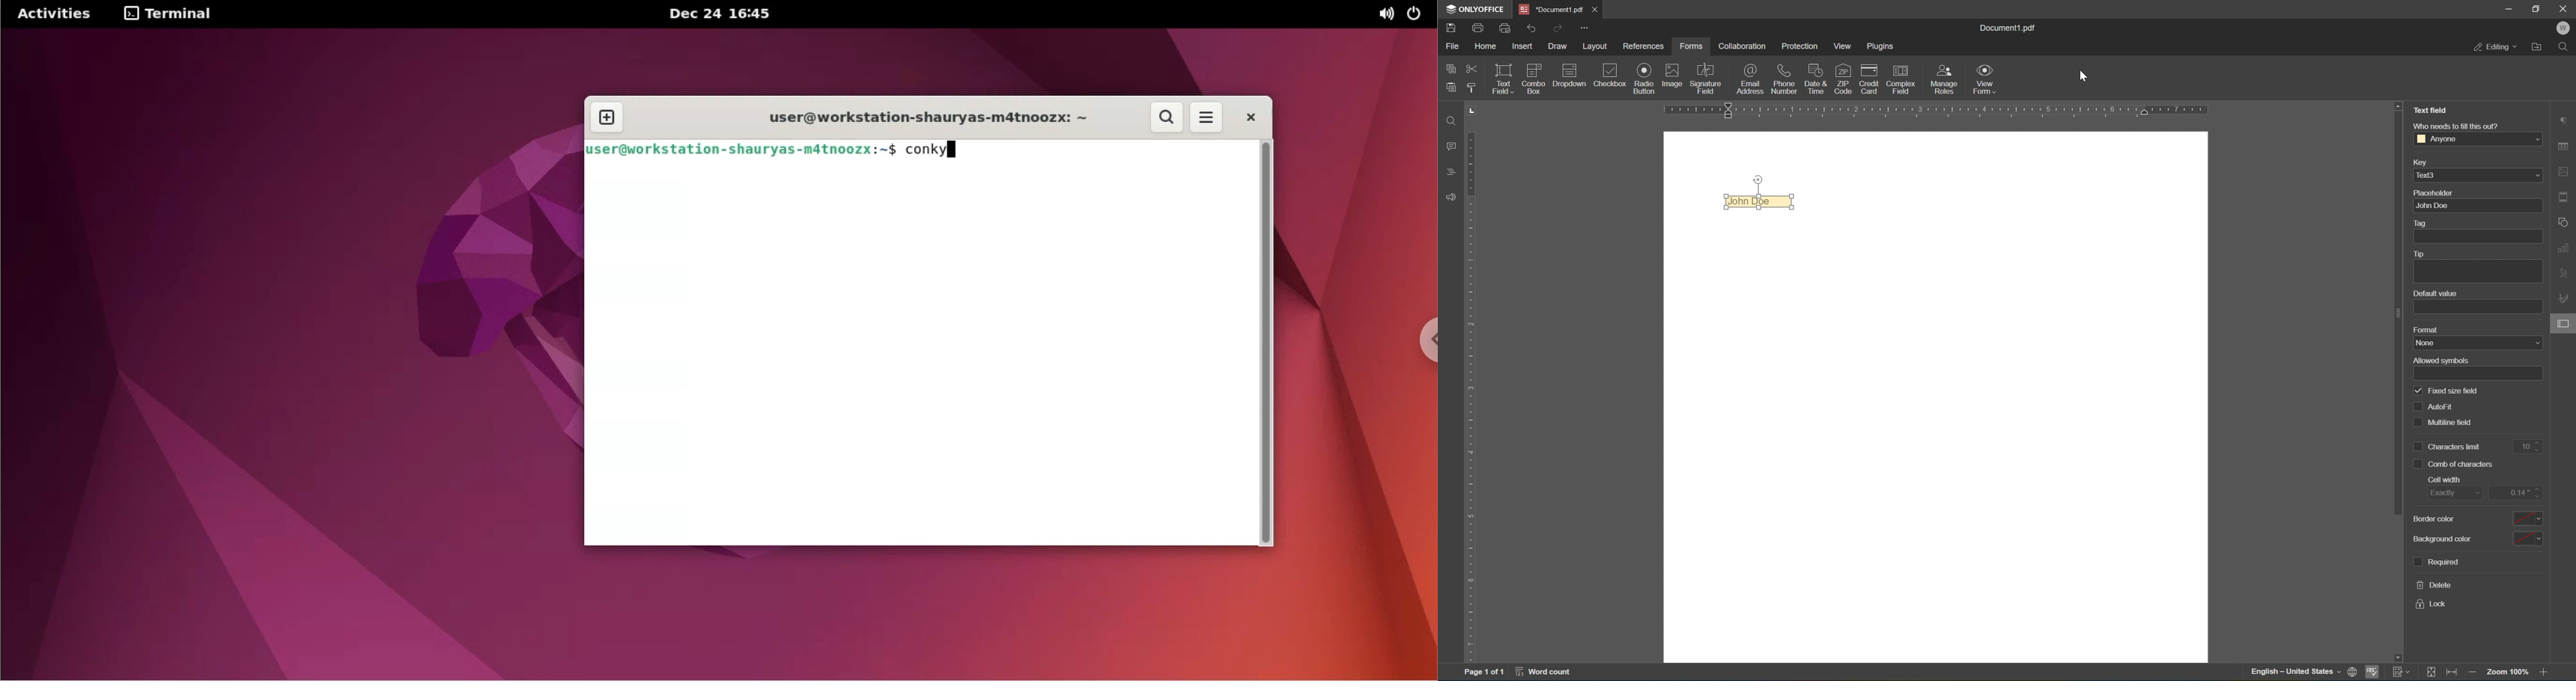 This screenshot has width=2576, height=700. I want to click on background color, so click(2479, 537).